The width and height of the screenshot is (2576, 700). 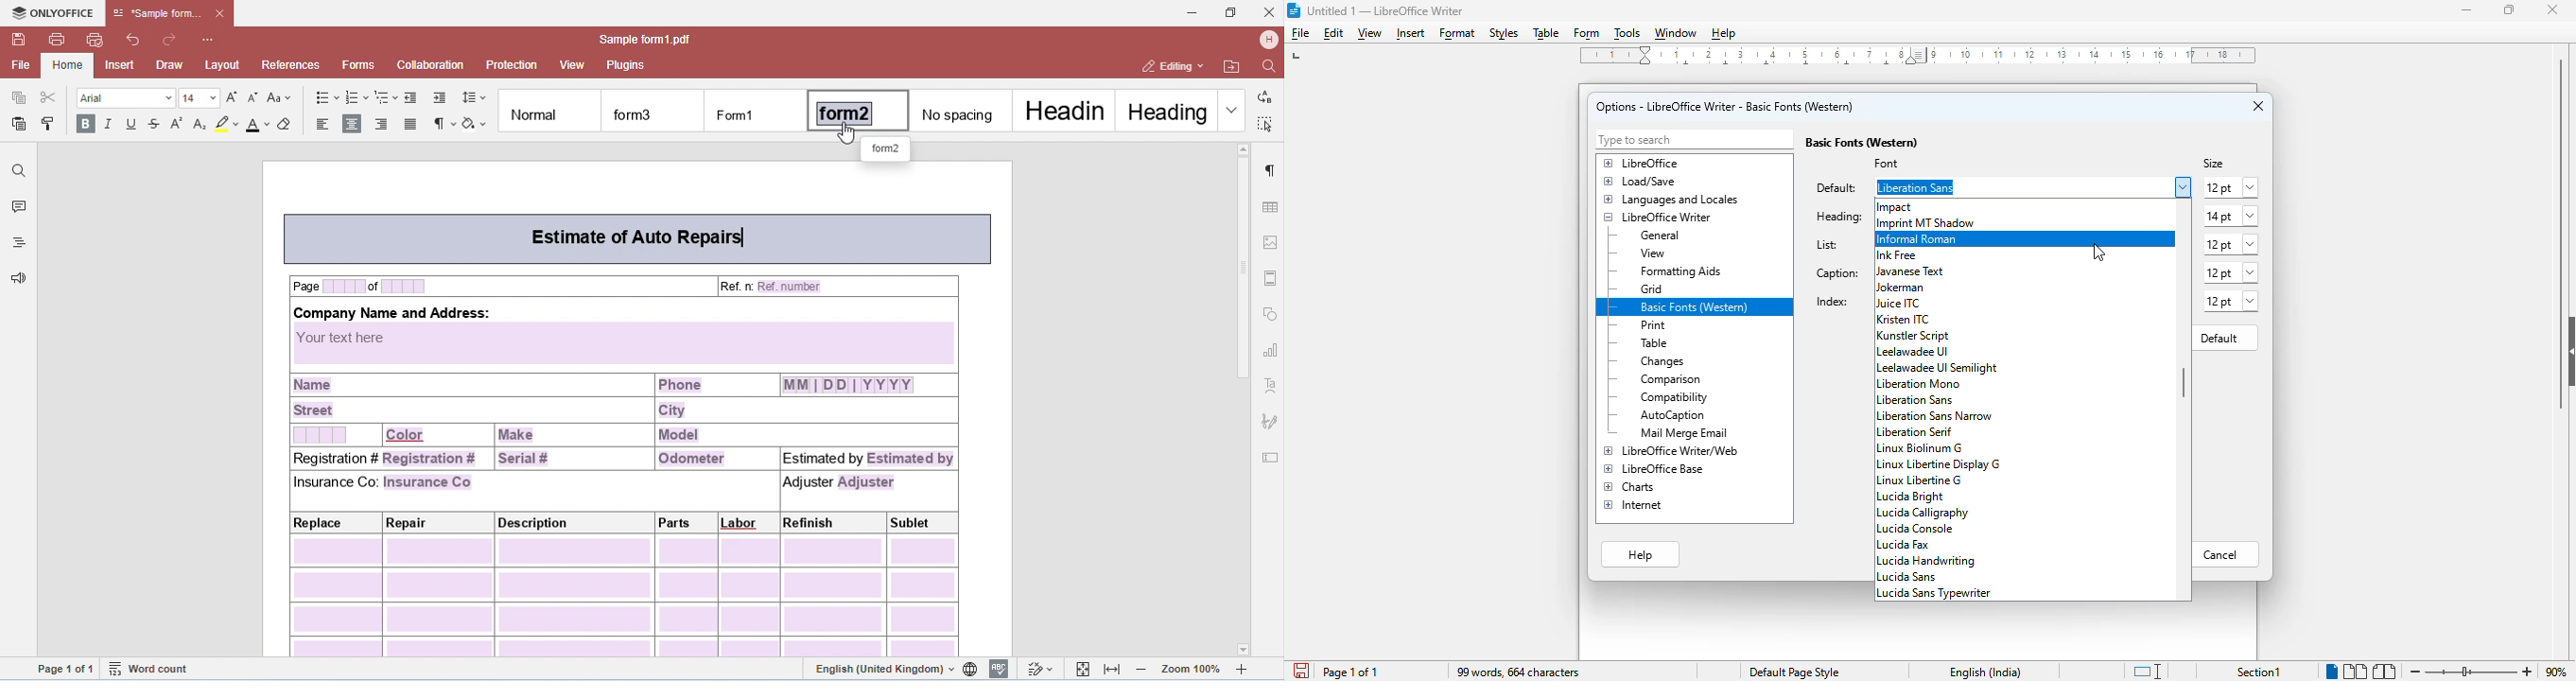 What do you see at coordinates (1695, 307) in the screenshot?
I see `basic fonts (western)` at bounding box center [1695, 307].